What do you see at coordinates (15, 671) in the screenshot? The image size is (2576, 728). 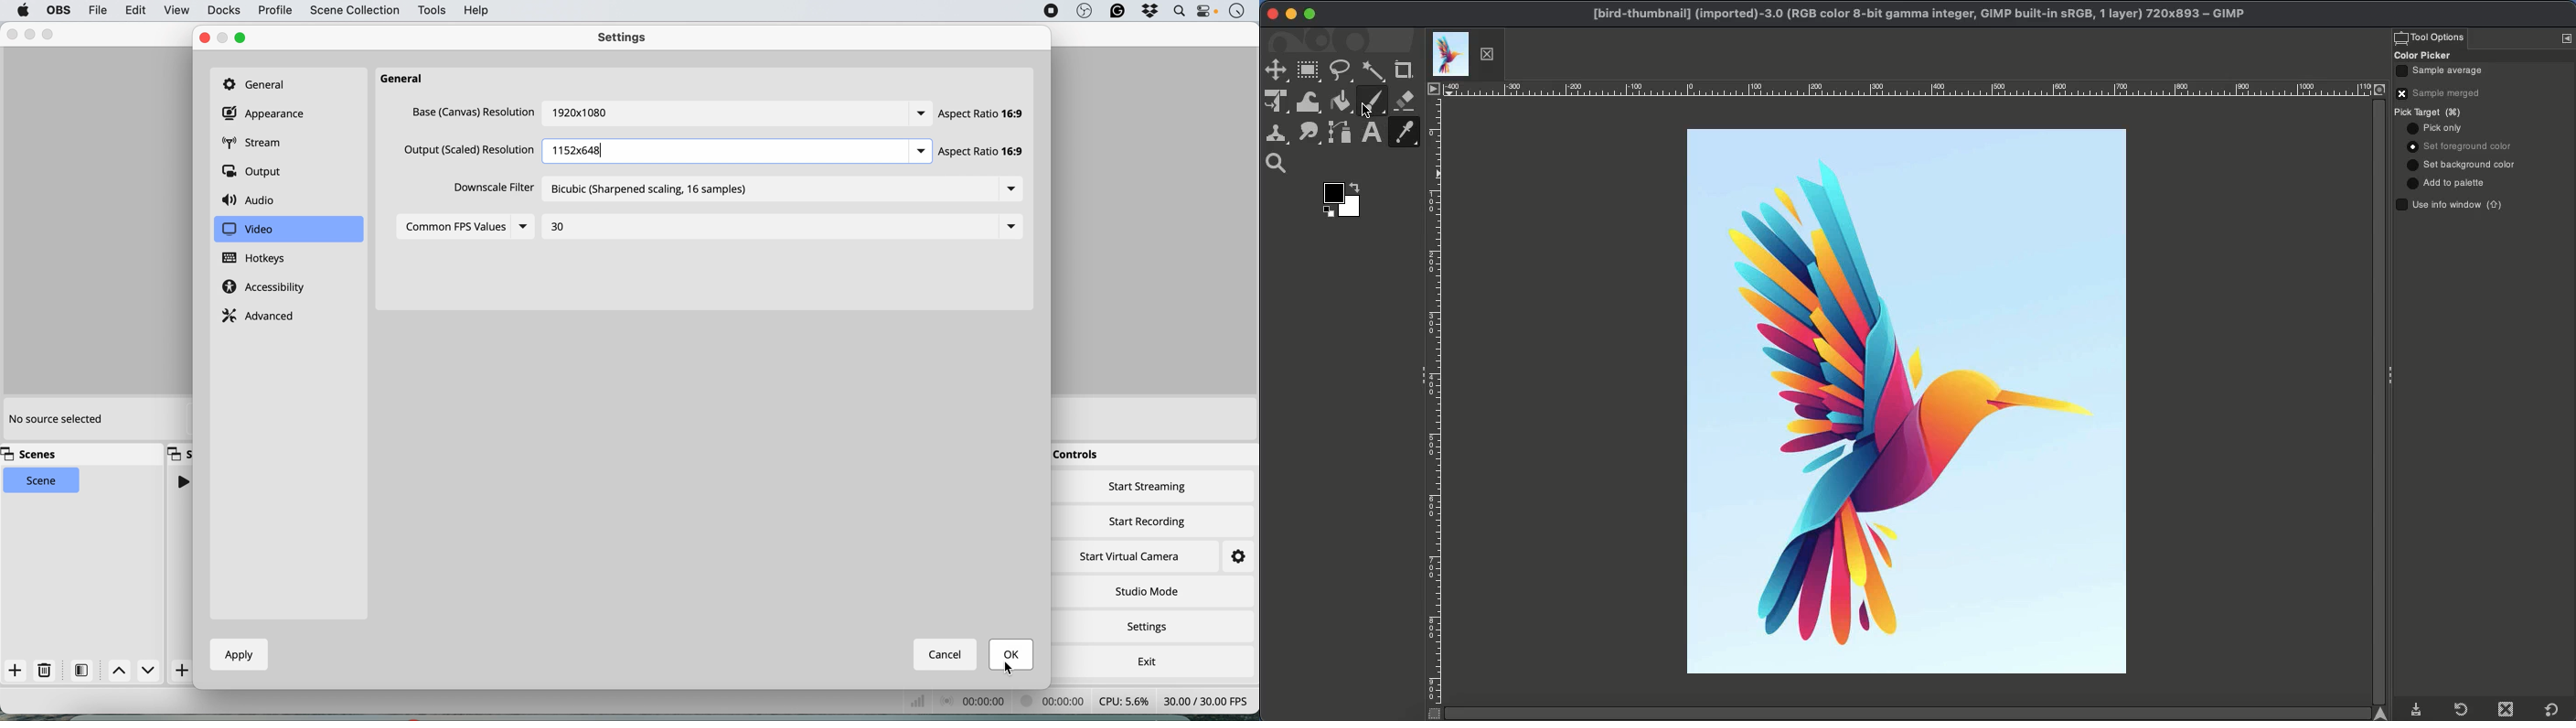 I see `add scene` at bounding box center [15, 671].